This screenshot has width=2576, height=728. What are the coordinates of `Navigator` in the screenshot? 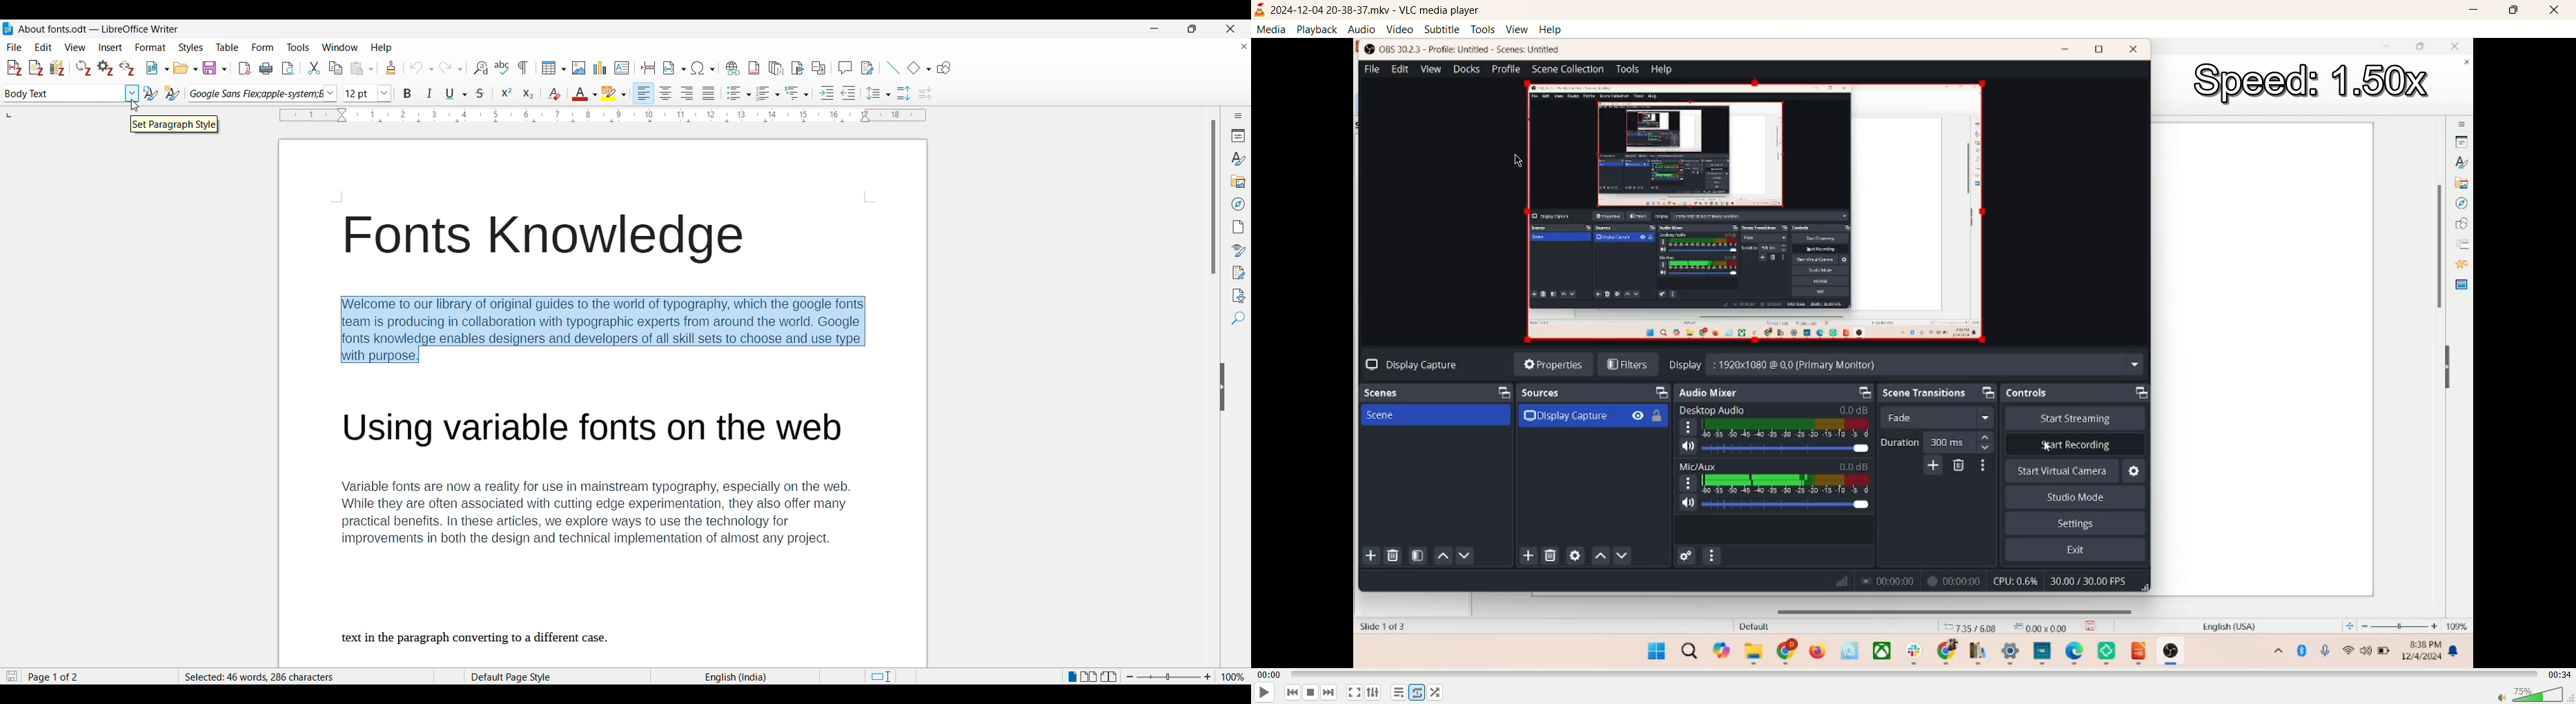 It's located at (1239, 204).